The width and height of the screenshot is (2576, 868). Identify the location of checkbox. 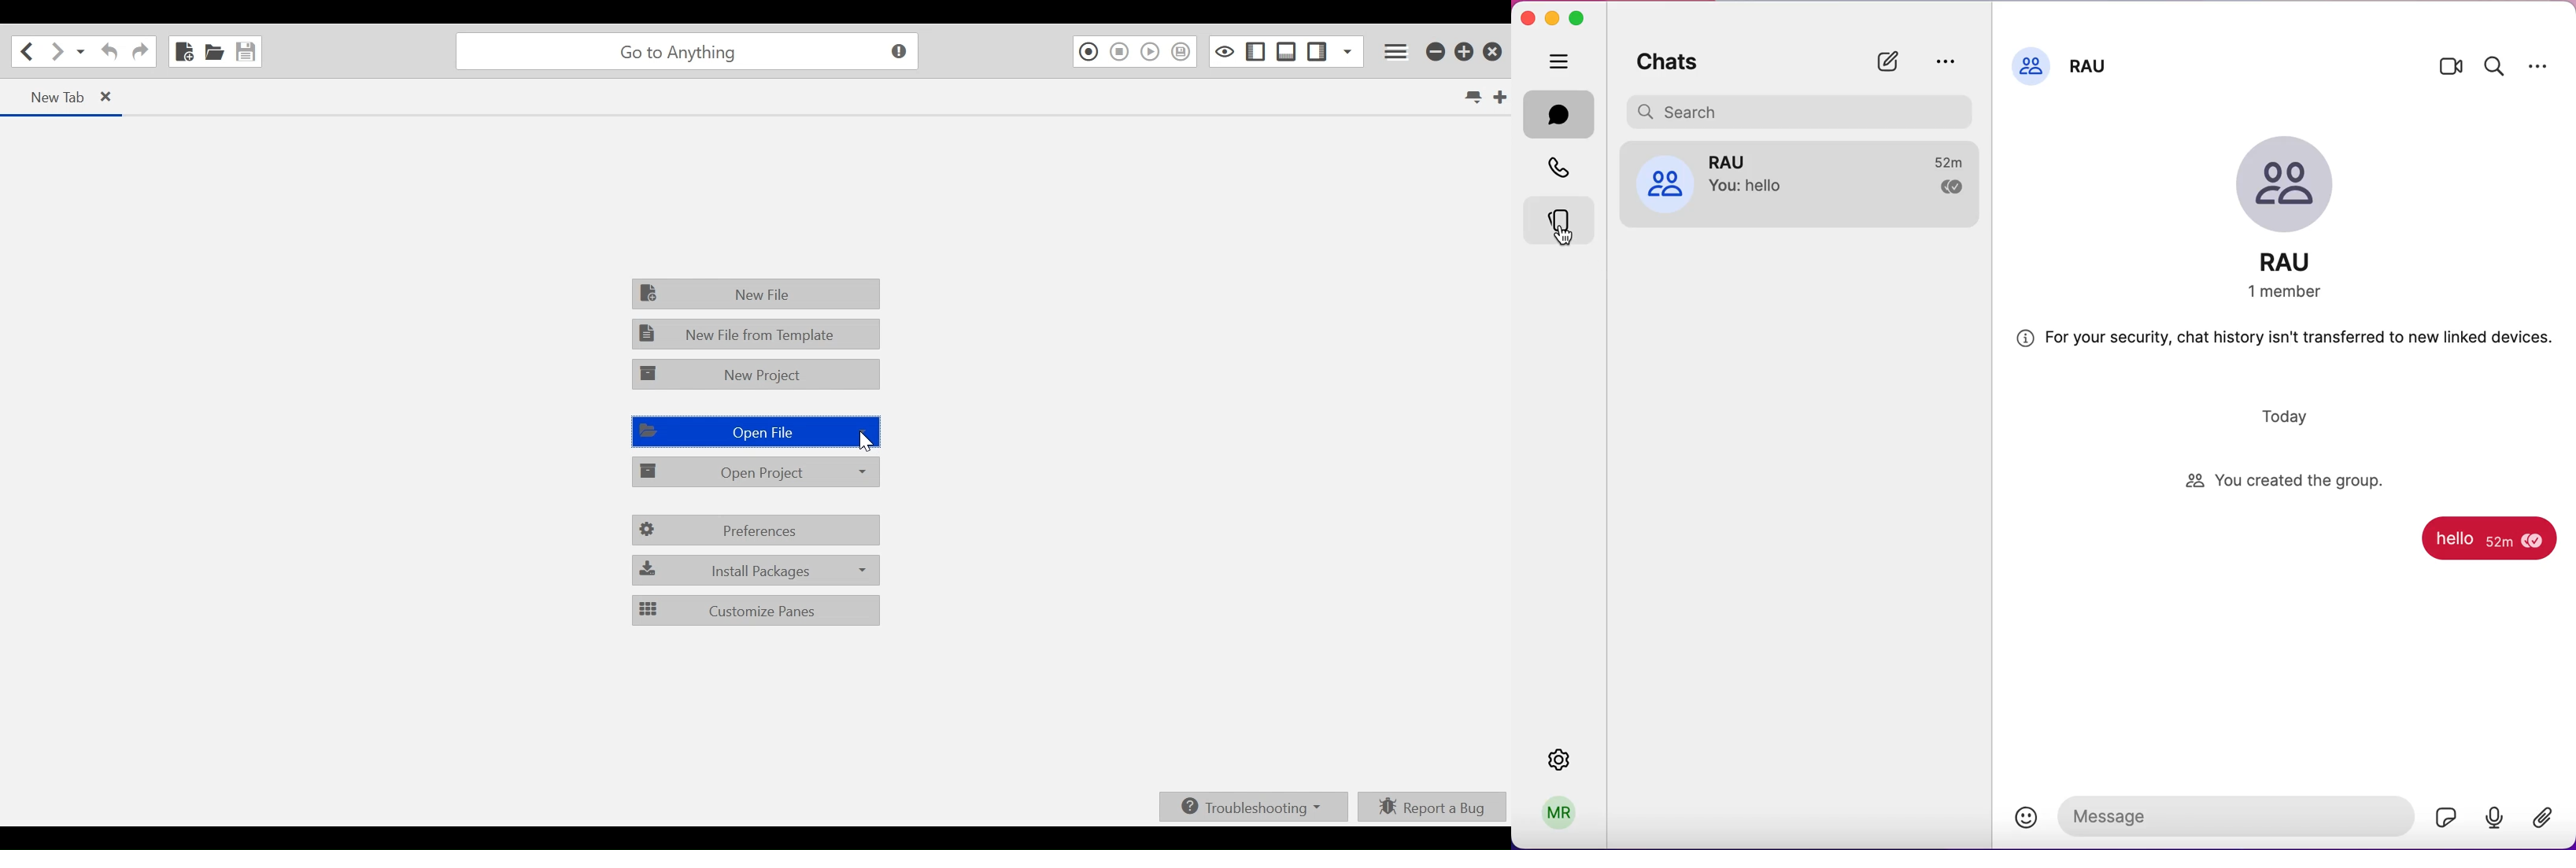
(1946, 188).